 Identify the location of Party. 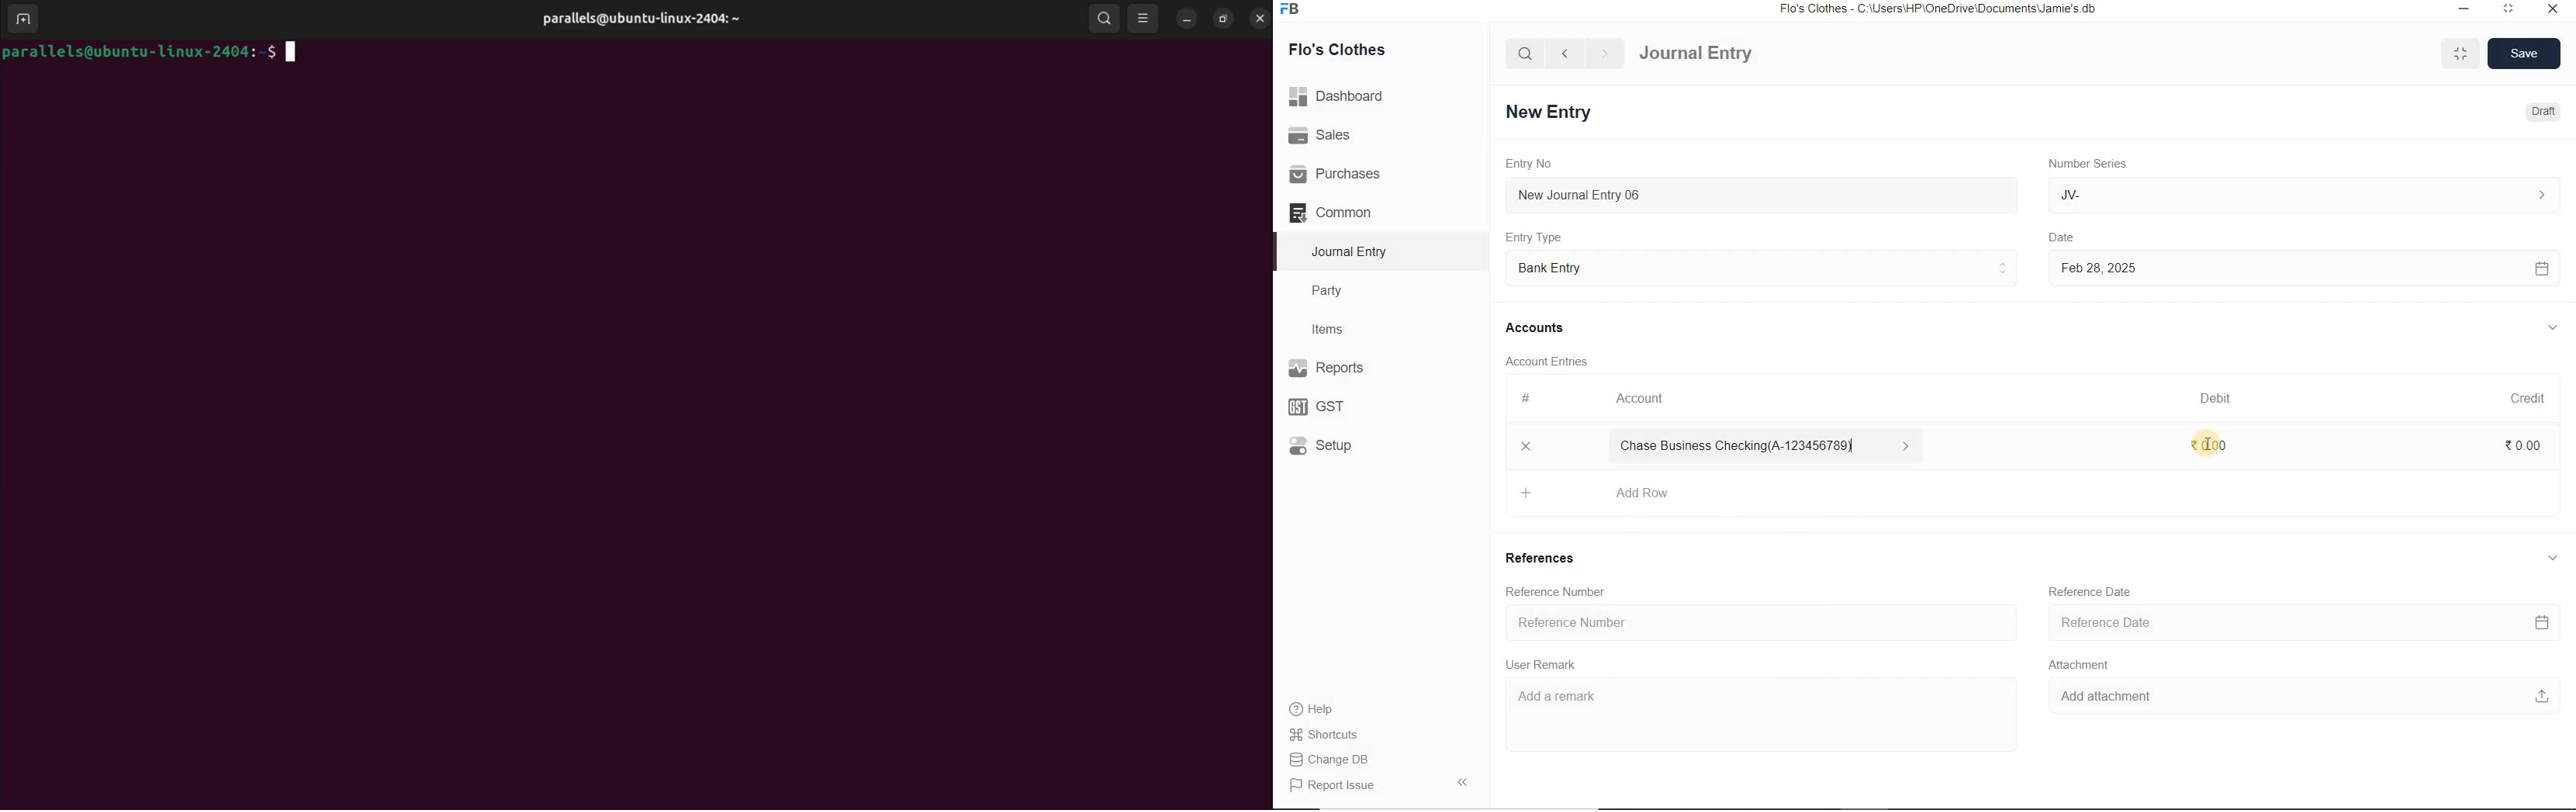
(1338, 291).